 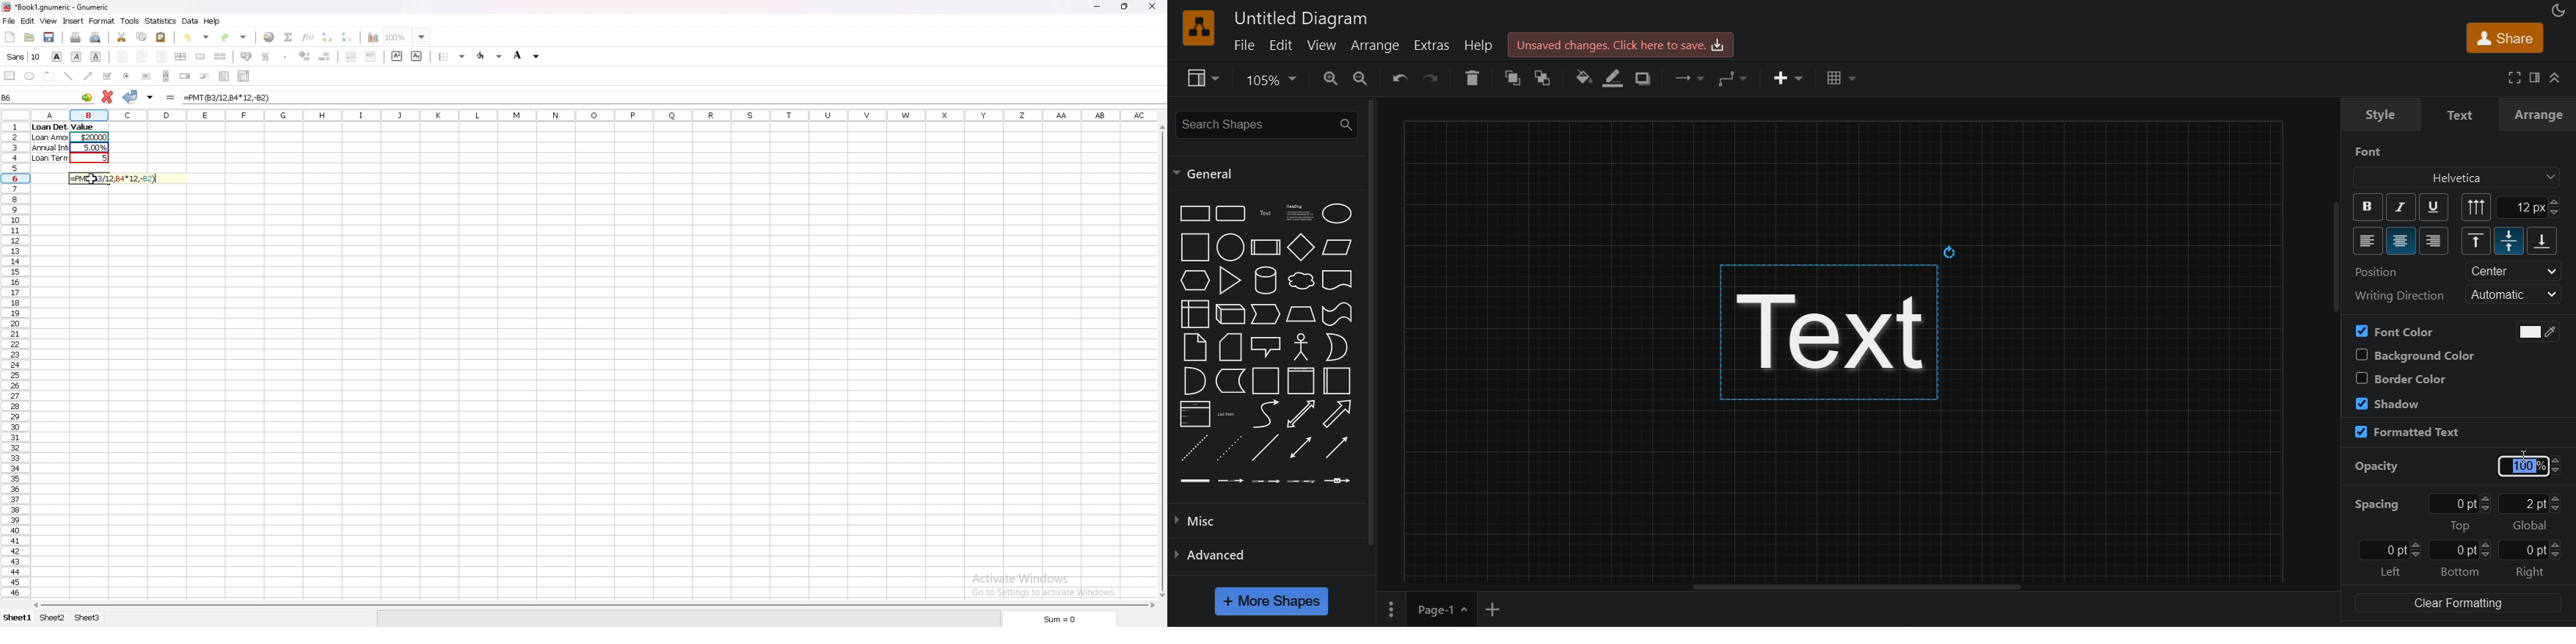 I want to click on formula, so click(x=229, y=97).